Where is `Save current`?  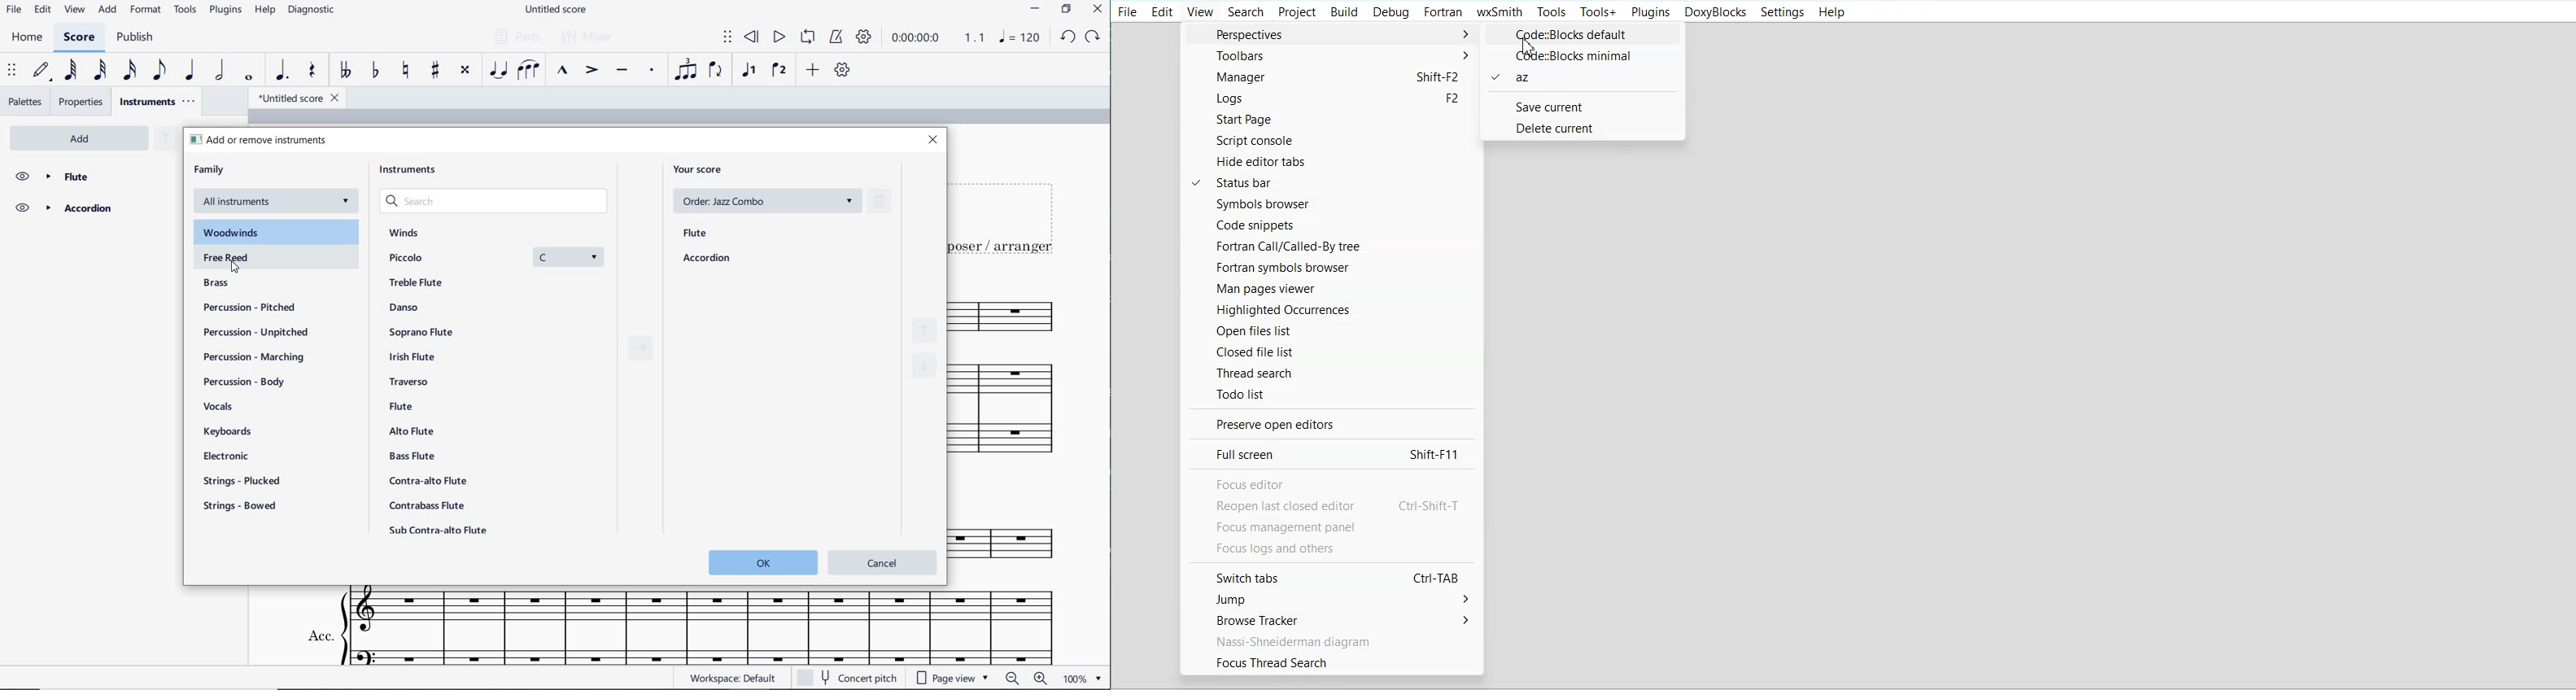
Save current is located at coordinates (1578, 106).